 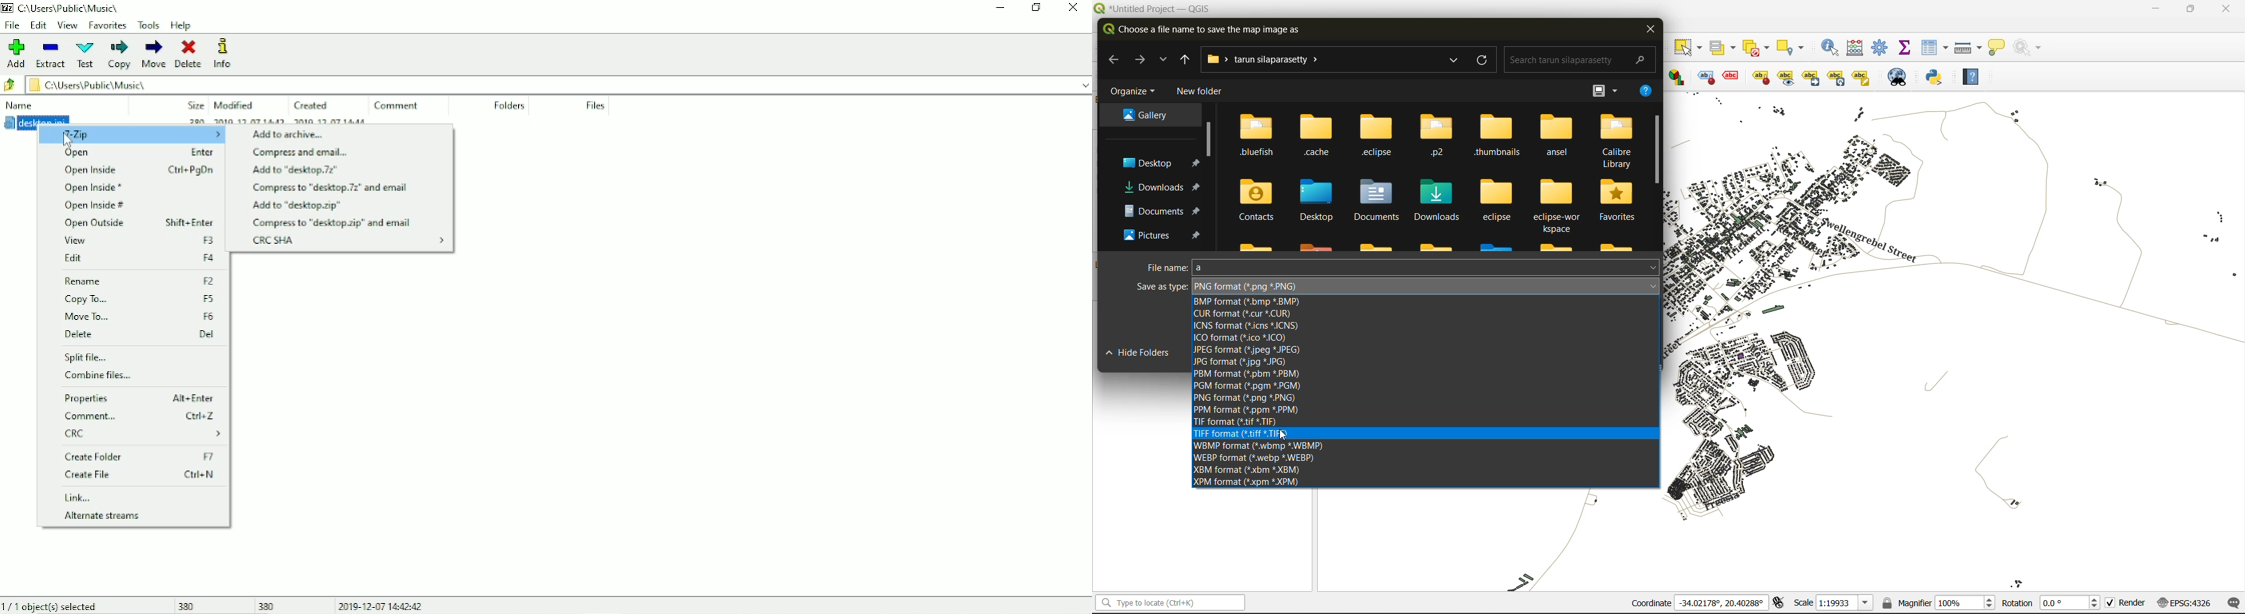 What do you see at coordinates (247, 119) in the screenshot?
I see `2019-12-07 142` at bounding box center [247, 119].